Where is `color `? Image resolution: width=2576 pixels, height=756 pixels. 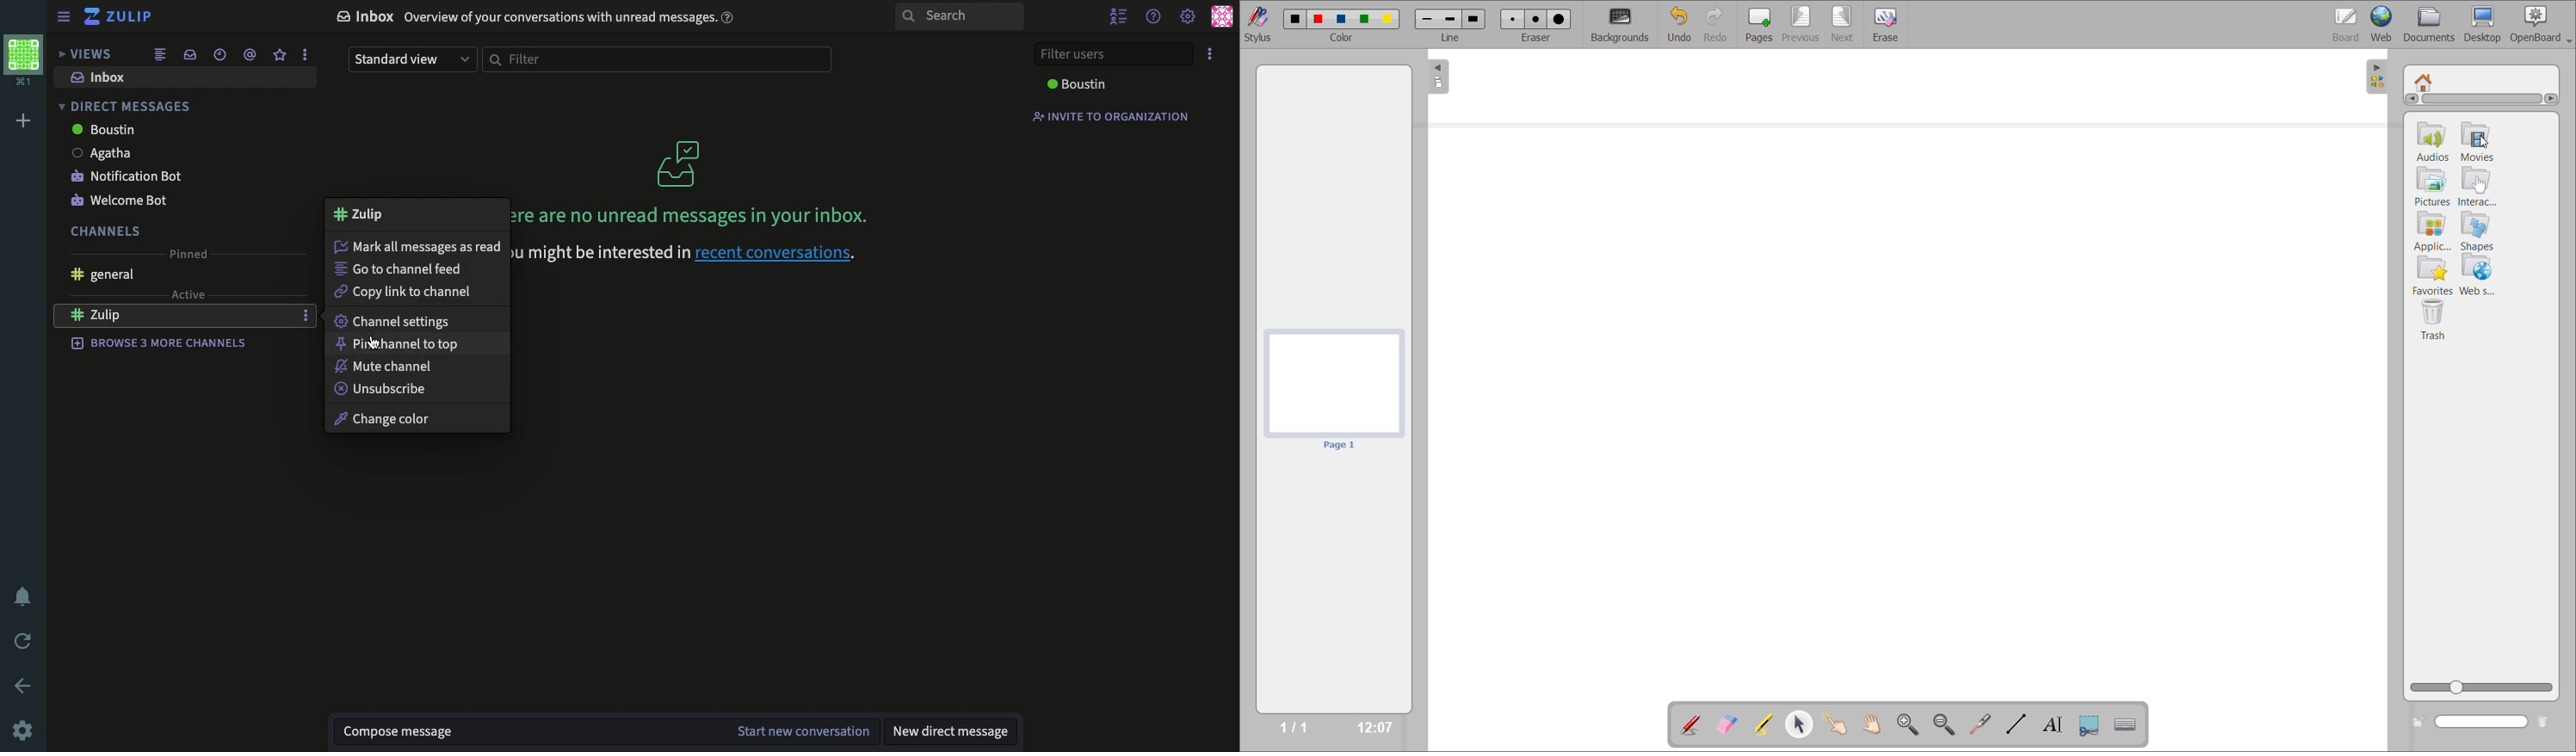 color  is located at coordinates (1347, 39).